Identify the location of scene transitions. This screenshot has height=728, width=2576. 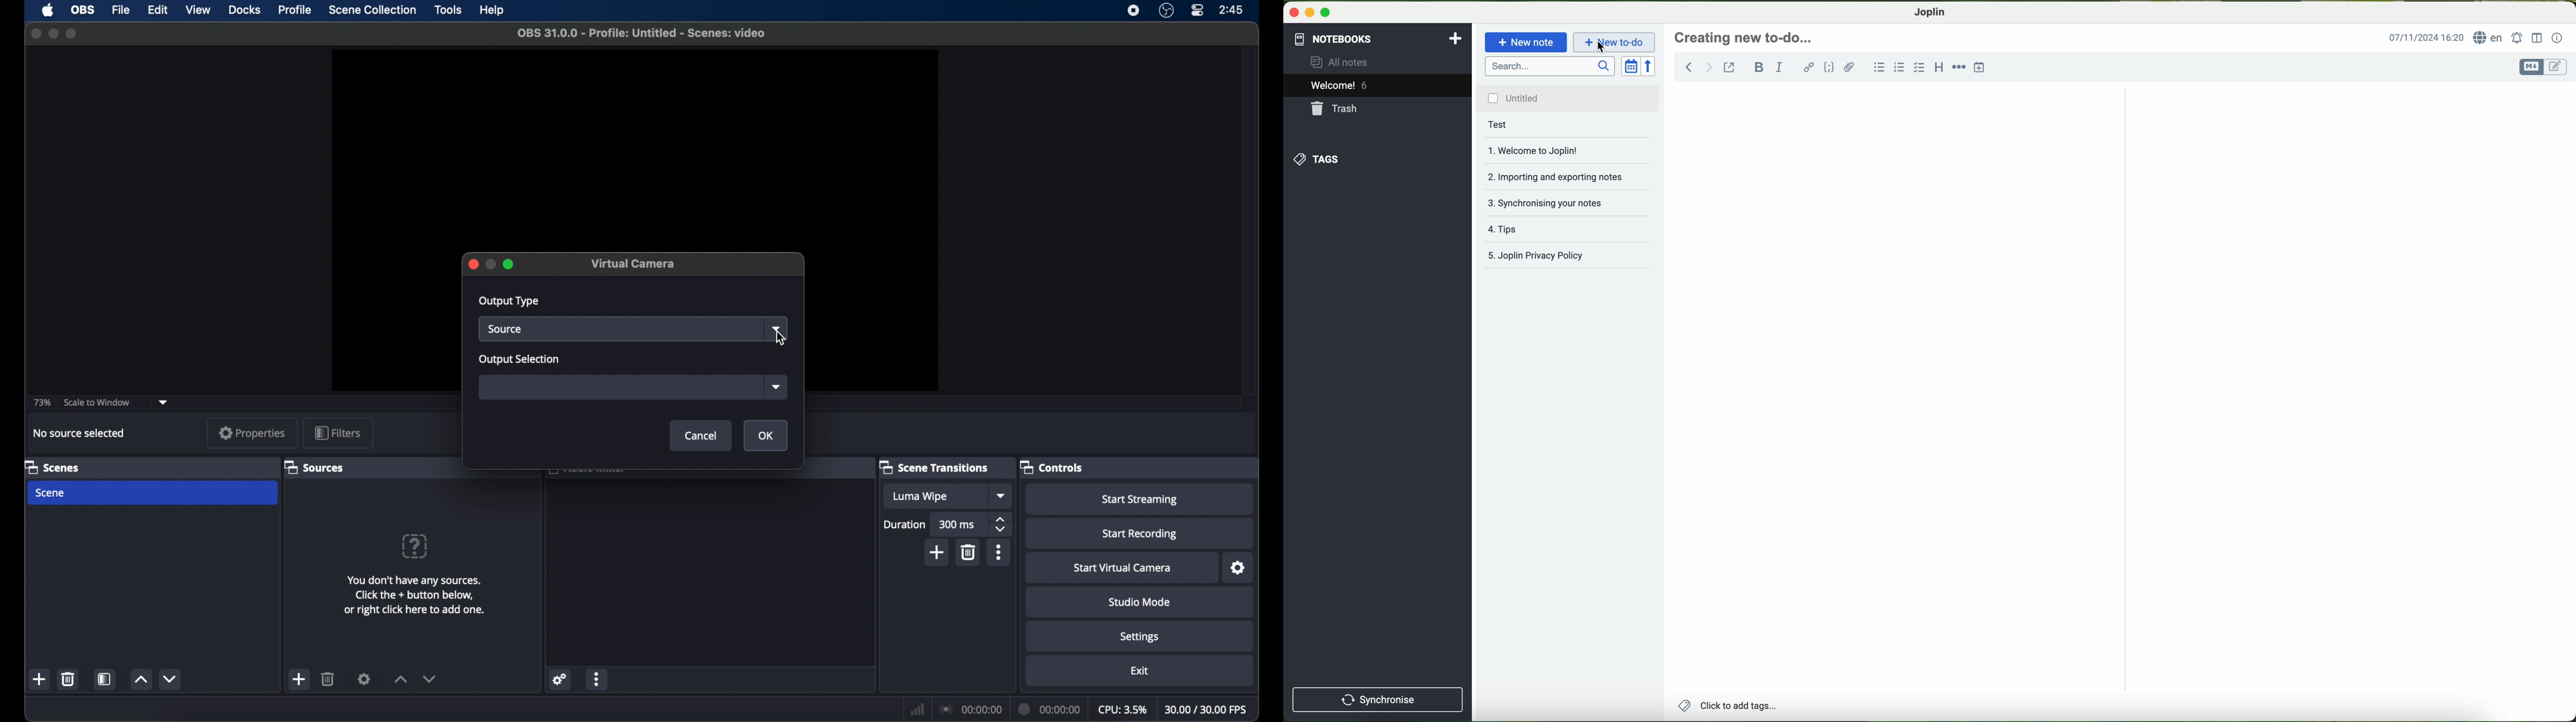
(934, 468).